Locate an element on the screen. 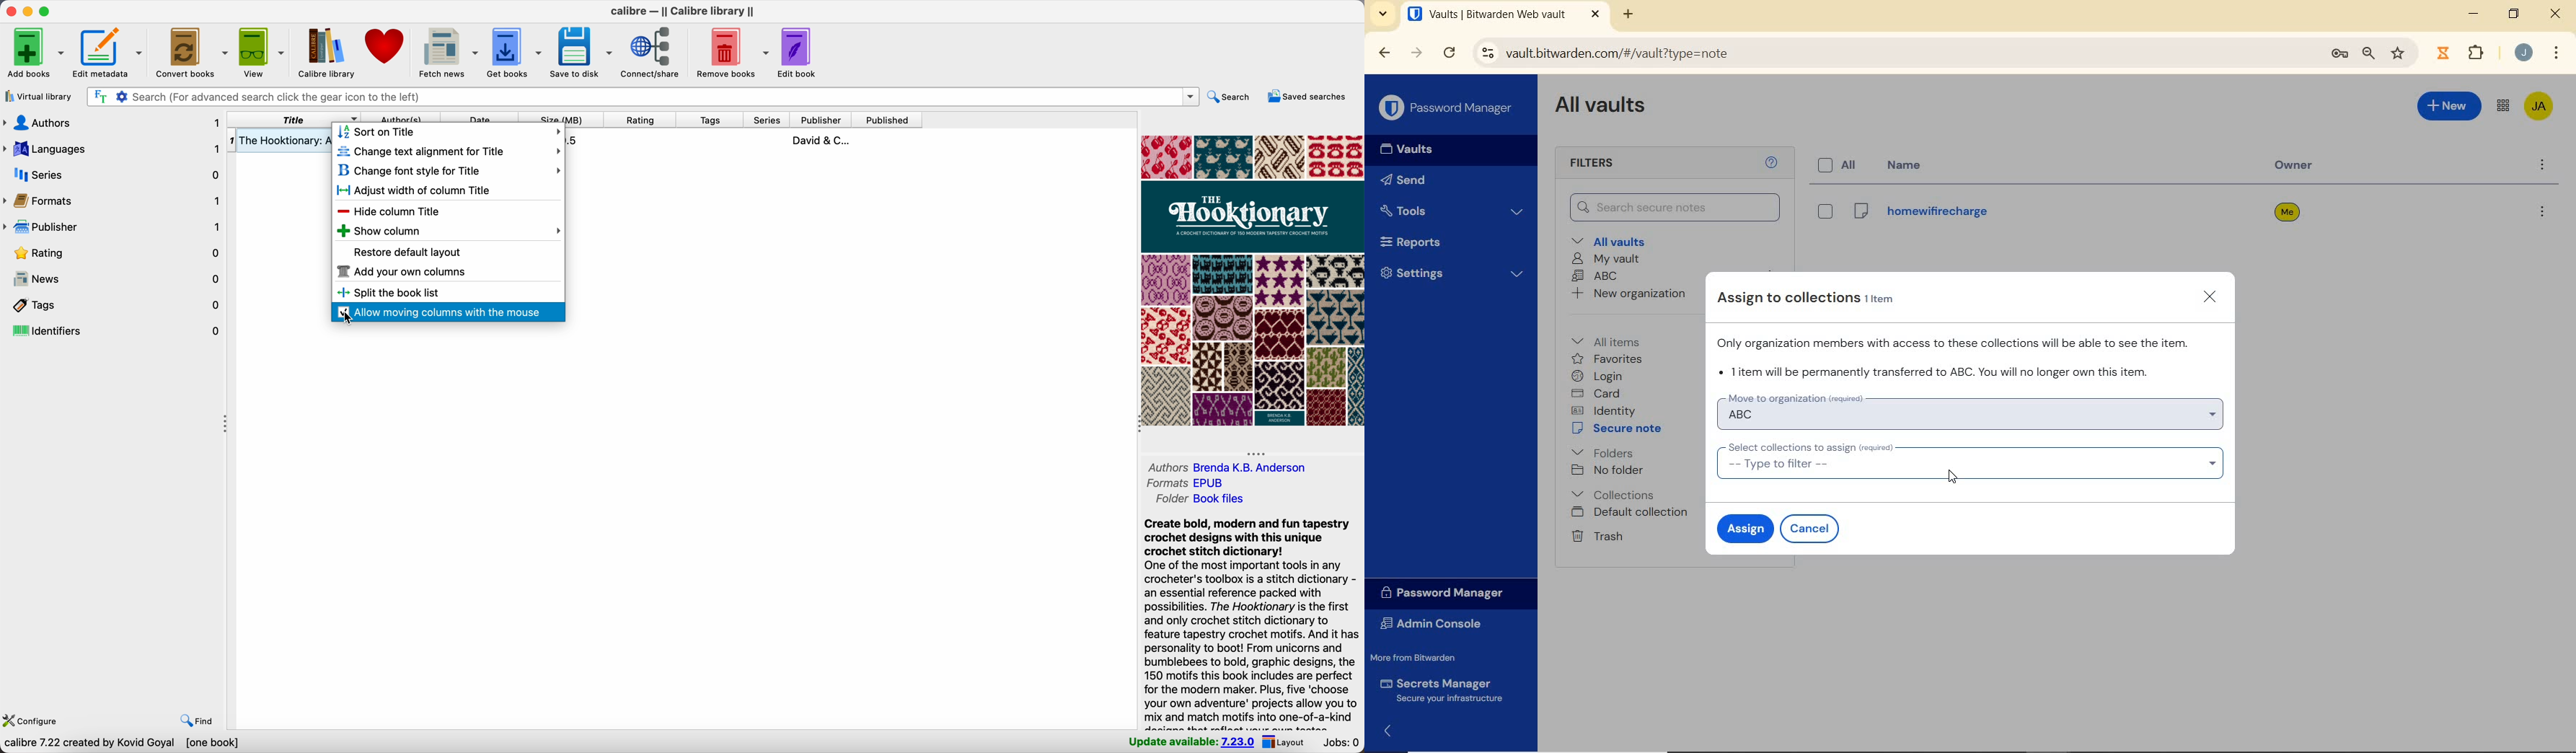 Image resolution: width=2576 pixels, height=756 pixels. Send is located at coordinates (1408, 179).